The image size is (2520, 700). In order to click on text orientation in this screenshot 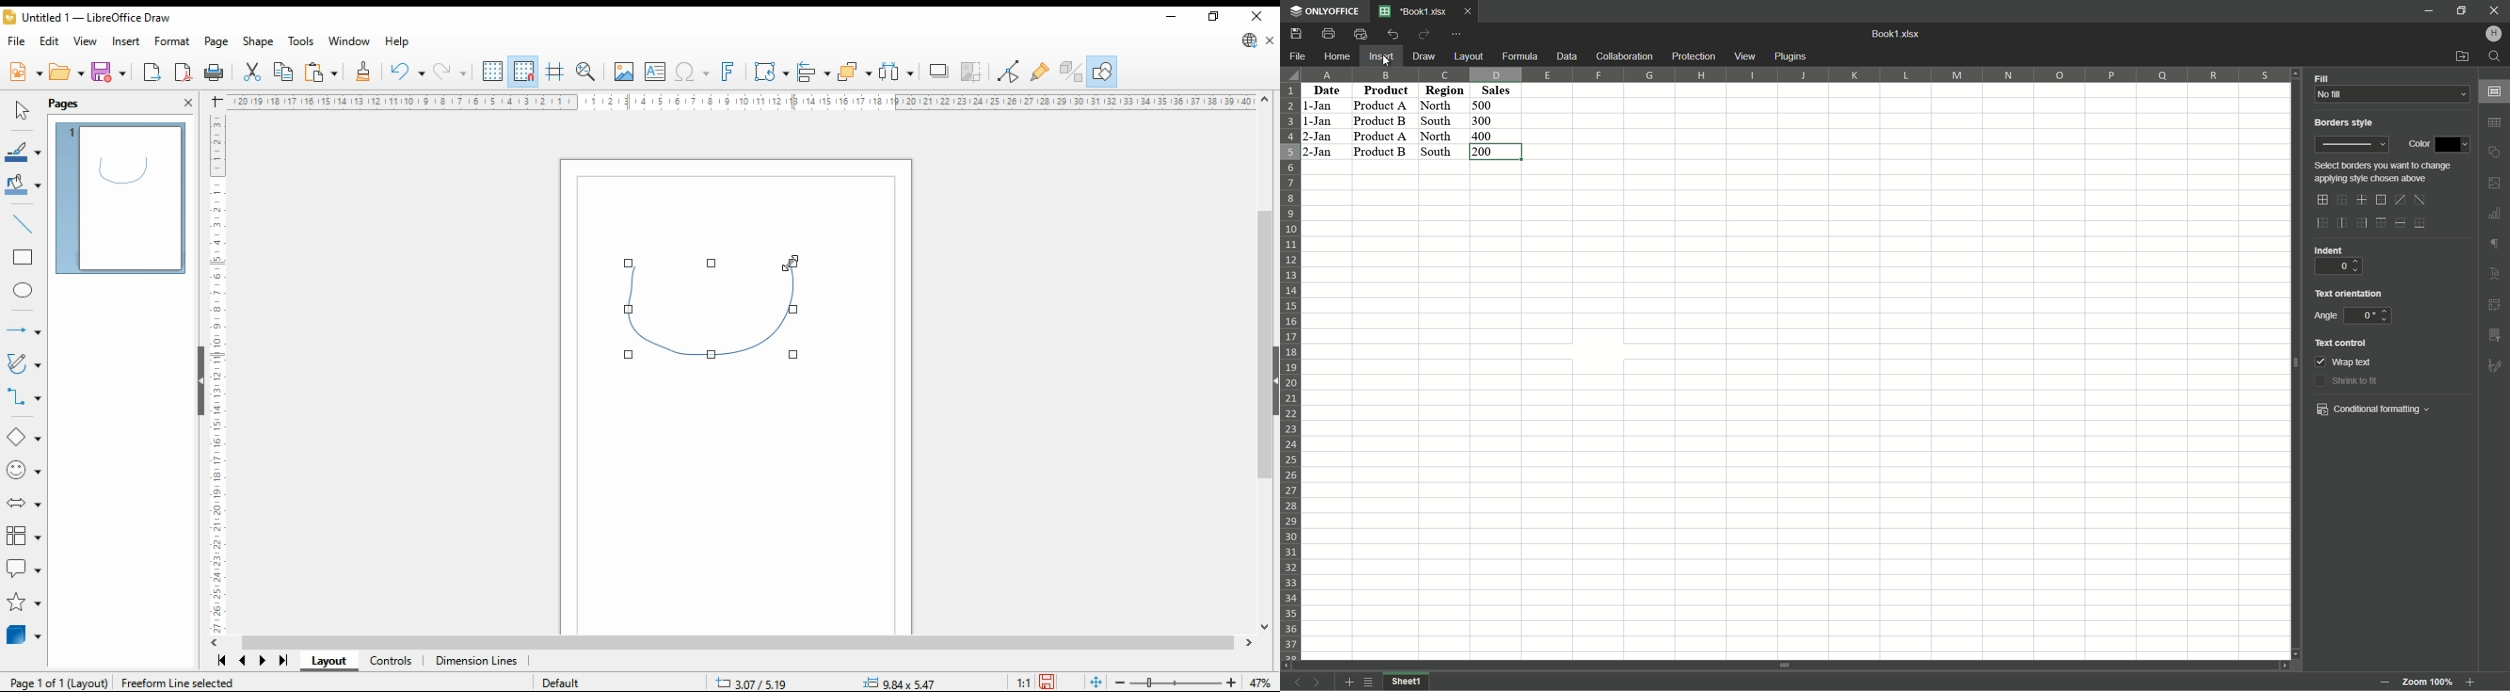, I will do `click(2349, 293)`.